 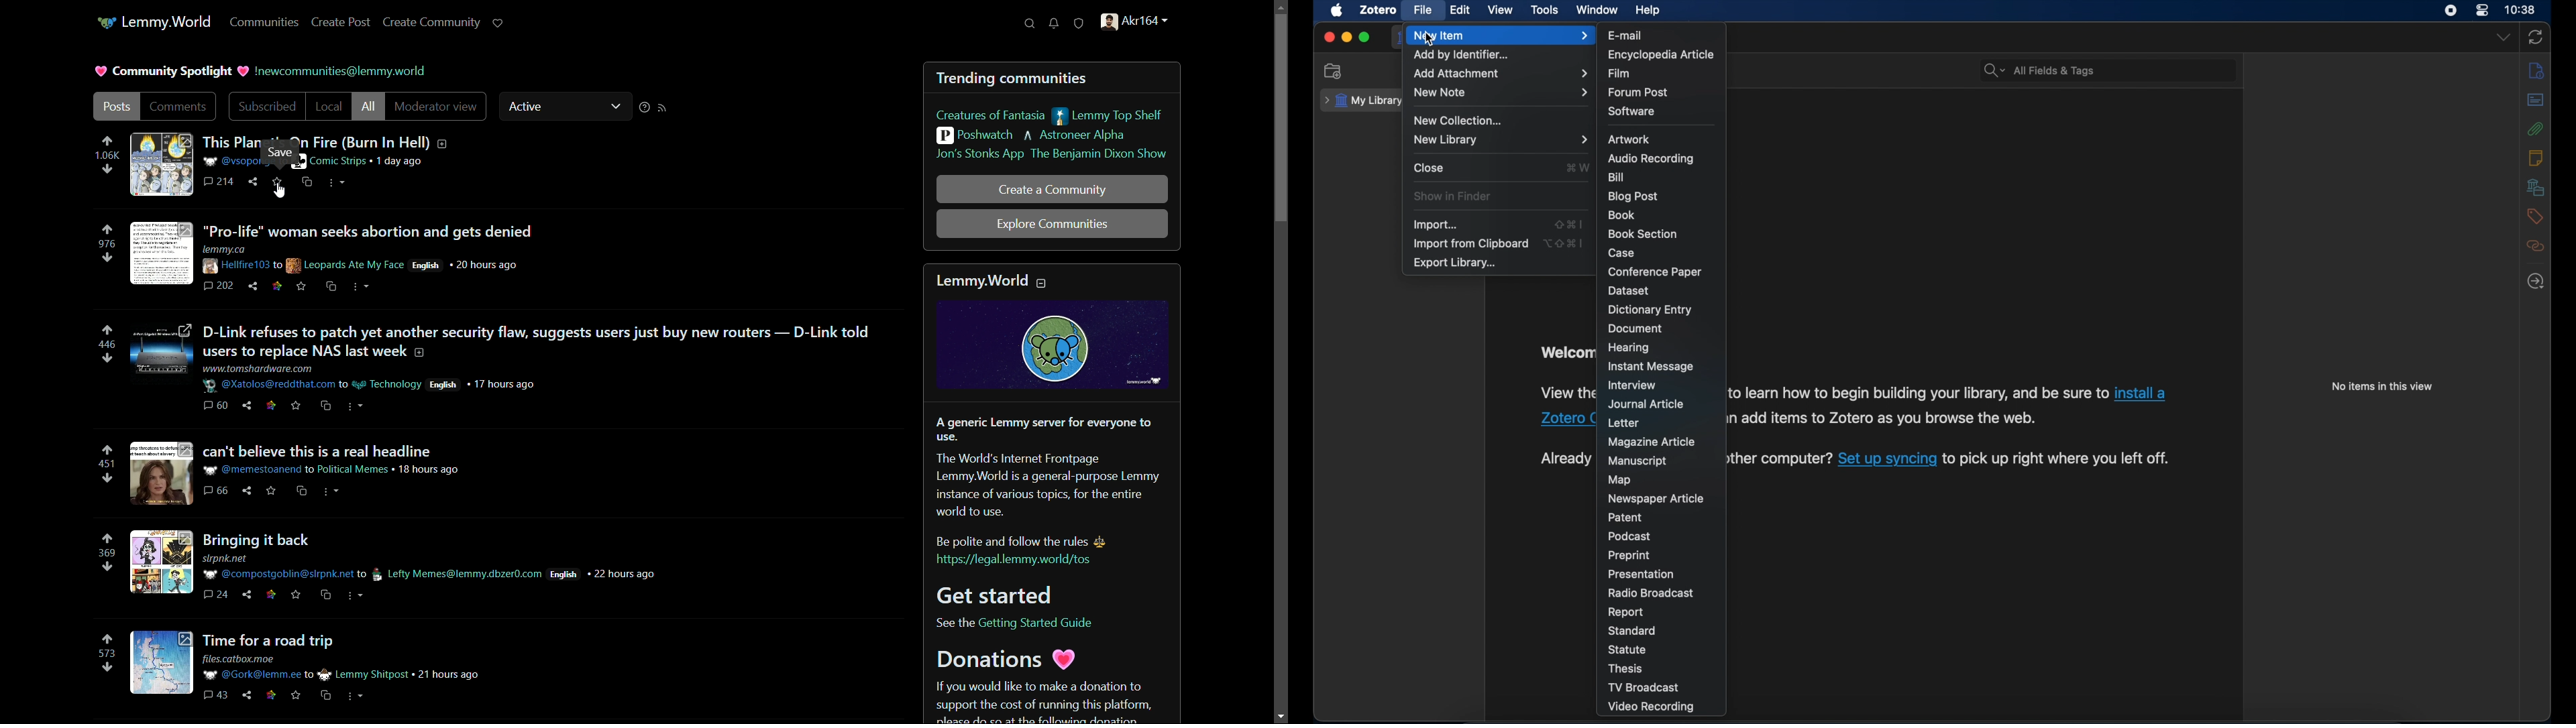 I want to click on locate, so click(x=2536, y=281).